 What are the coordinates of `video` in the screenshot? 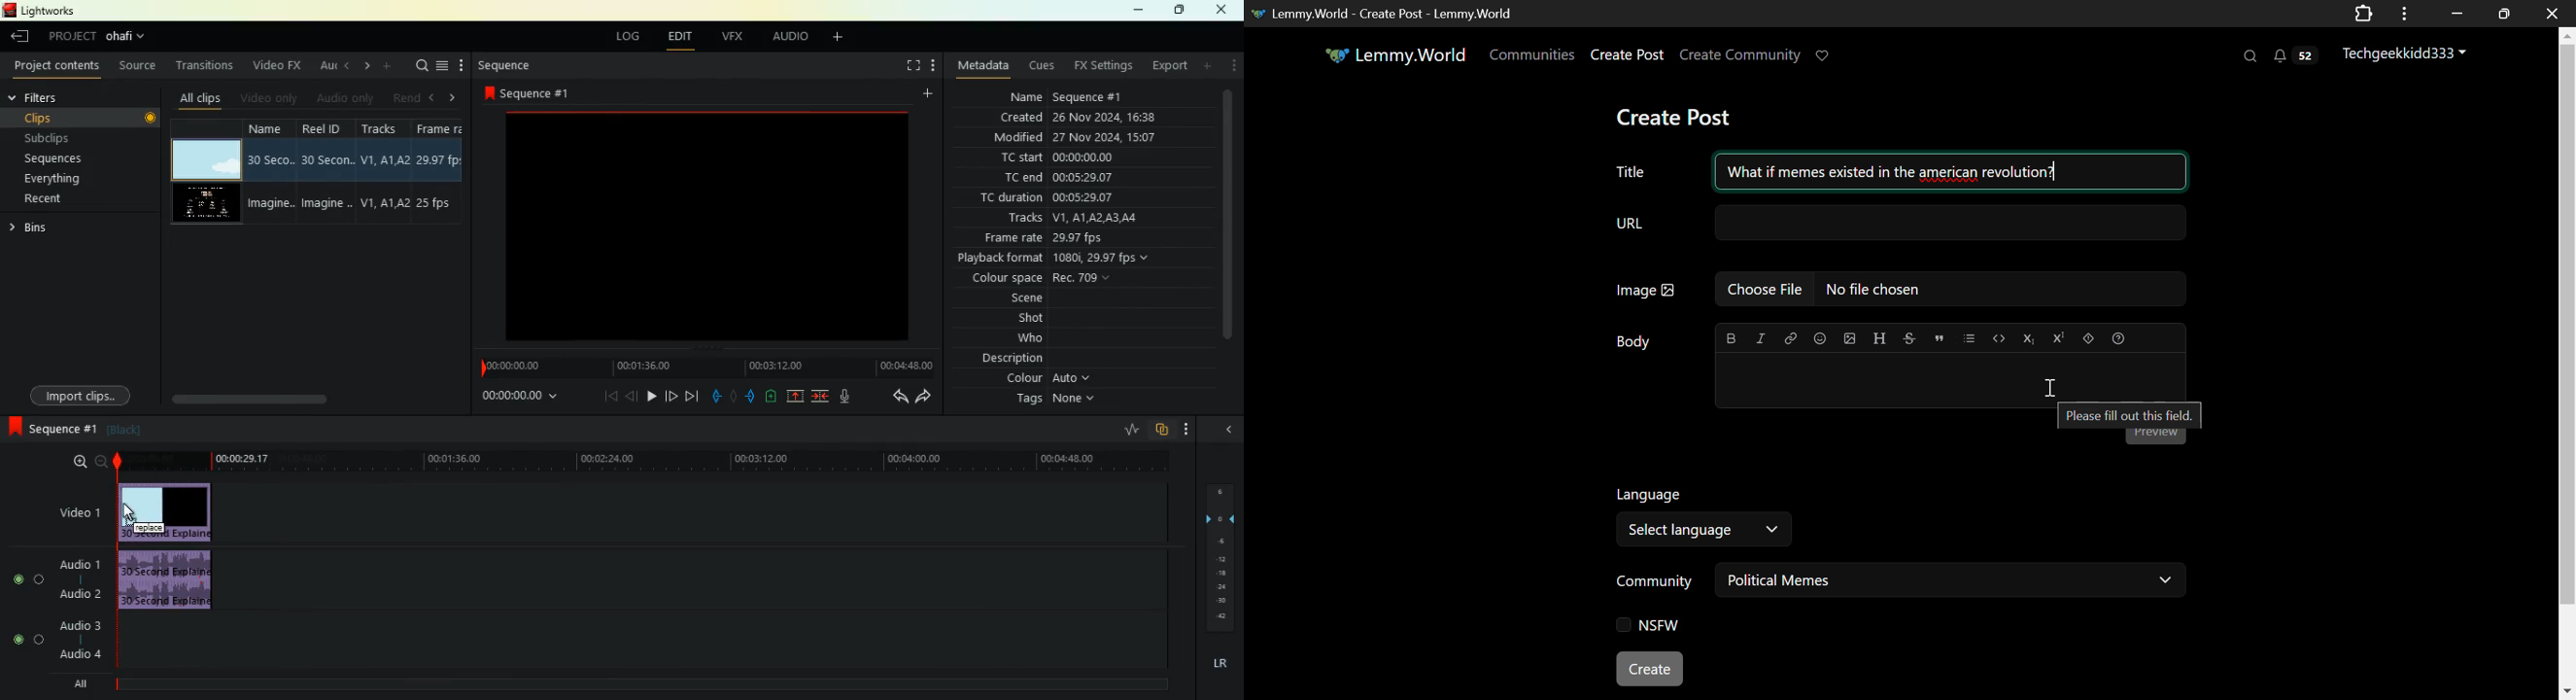 It's located at (171, 513).